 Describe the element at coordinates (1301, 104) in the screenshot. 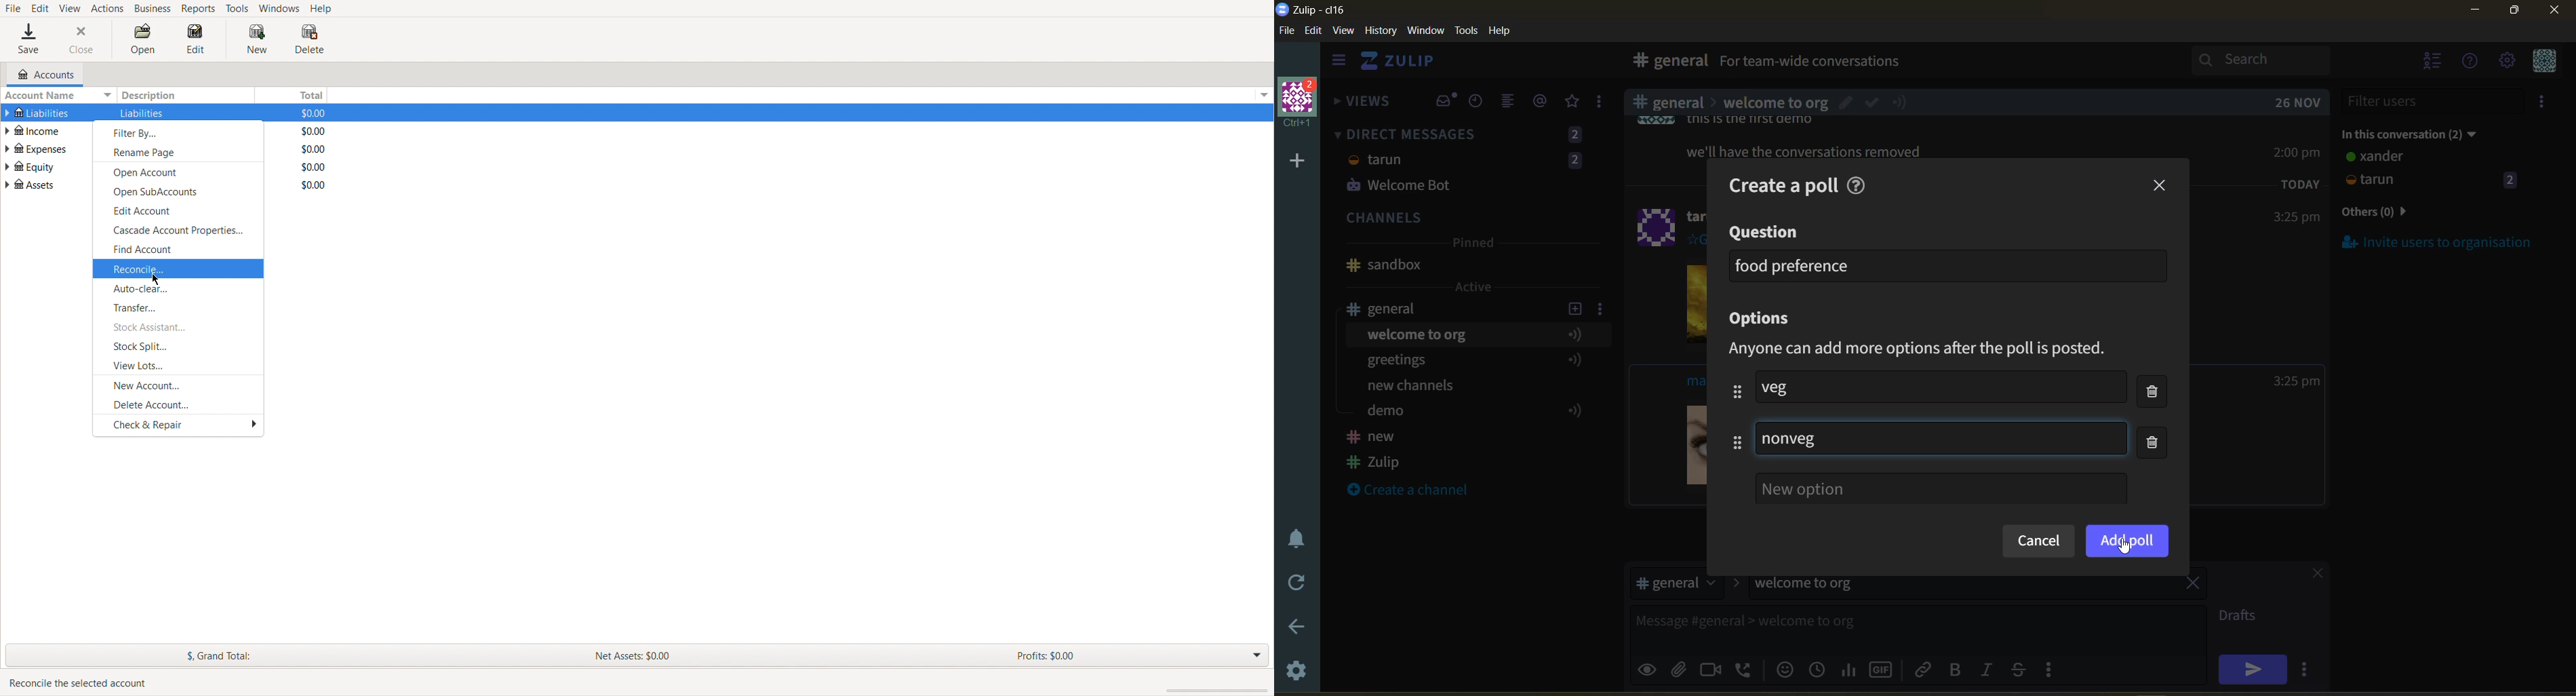

I see `organisation` at that location.